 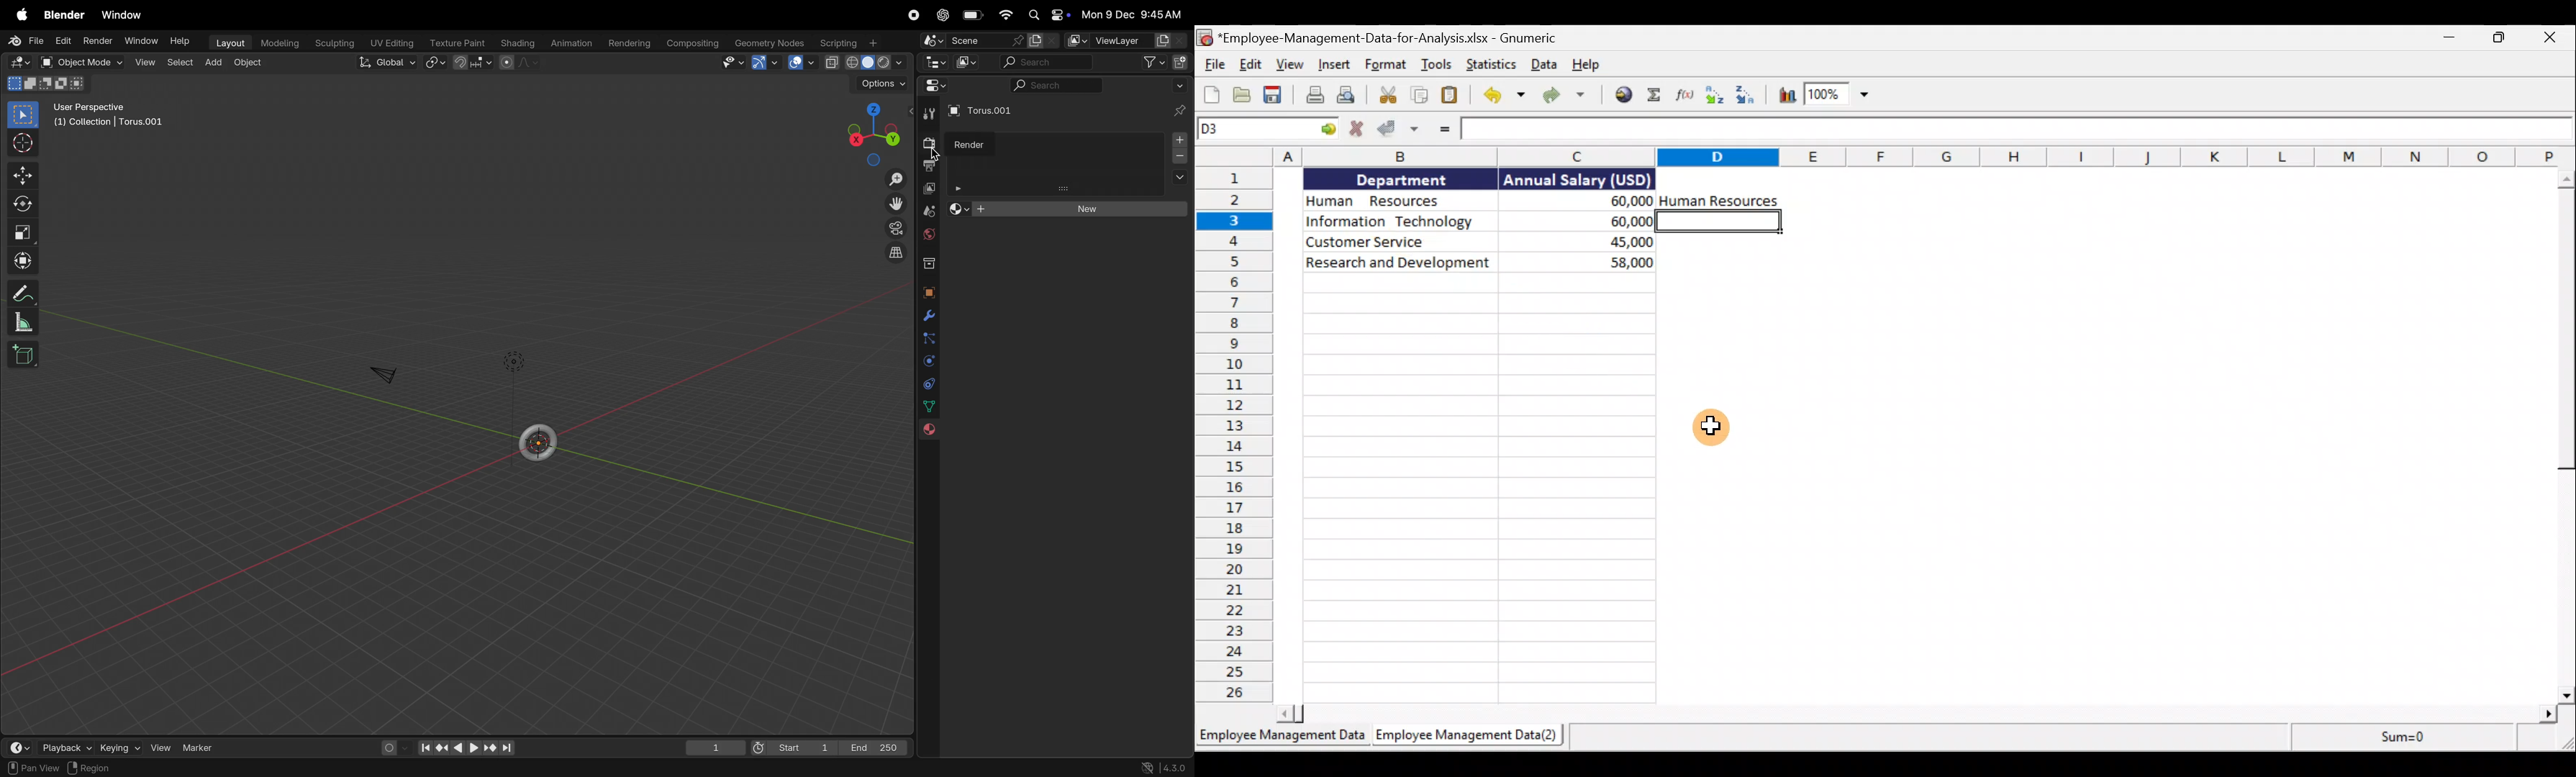 What do you see at coordinates (2393, 738) in the screenshot?
I see `sum=0` at bounding box center [2393, 738].